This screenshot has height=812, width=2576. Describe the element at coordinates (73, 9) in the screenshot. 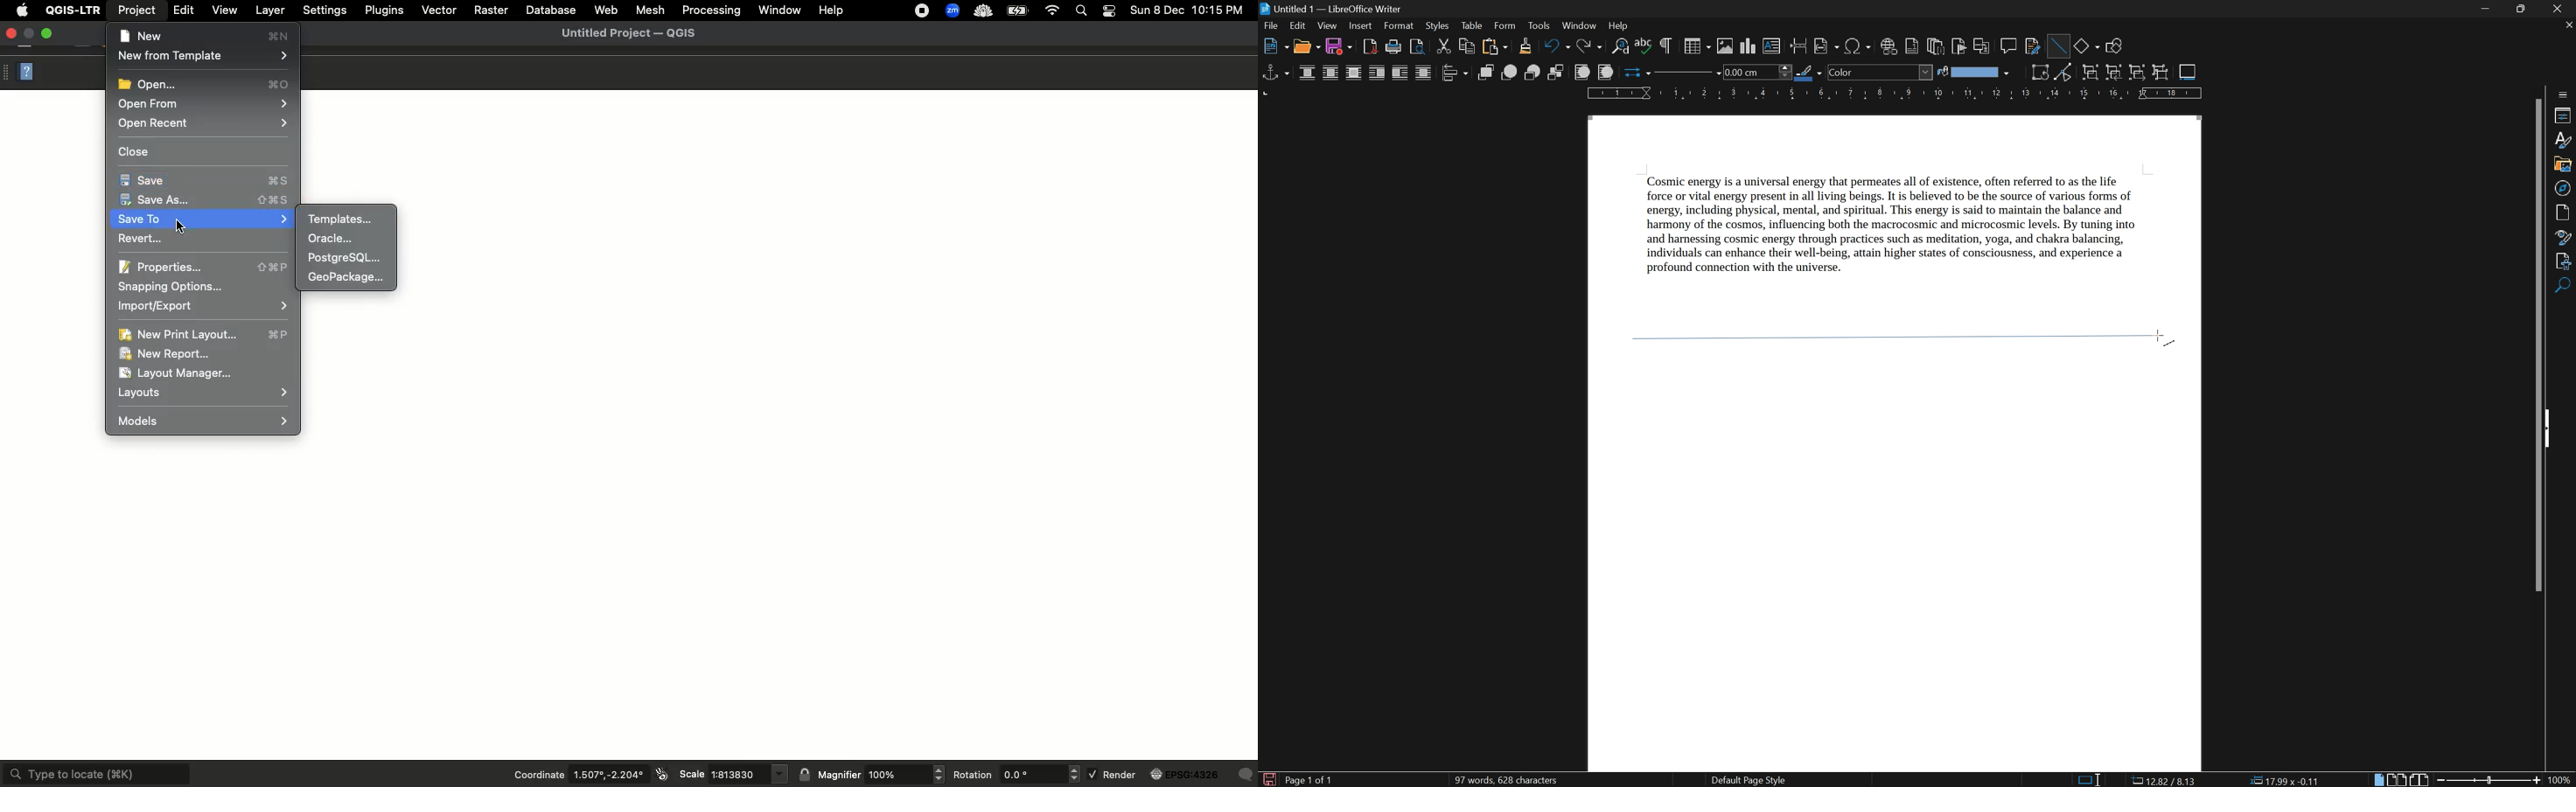

I see `QGIS` at that location.